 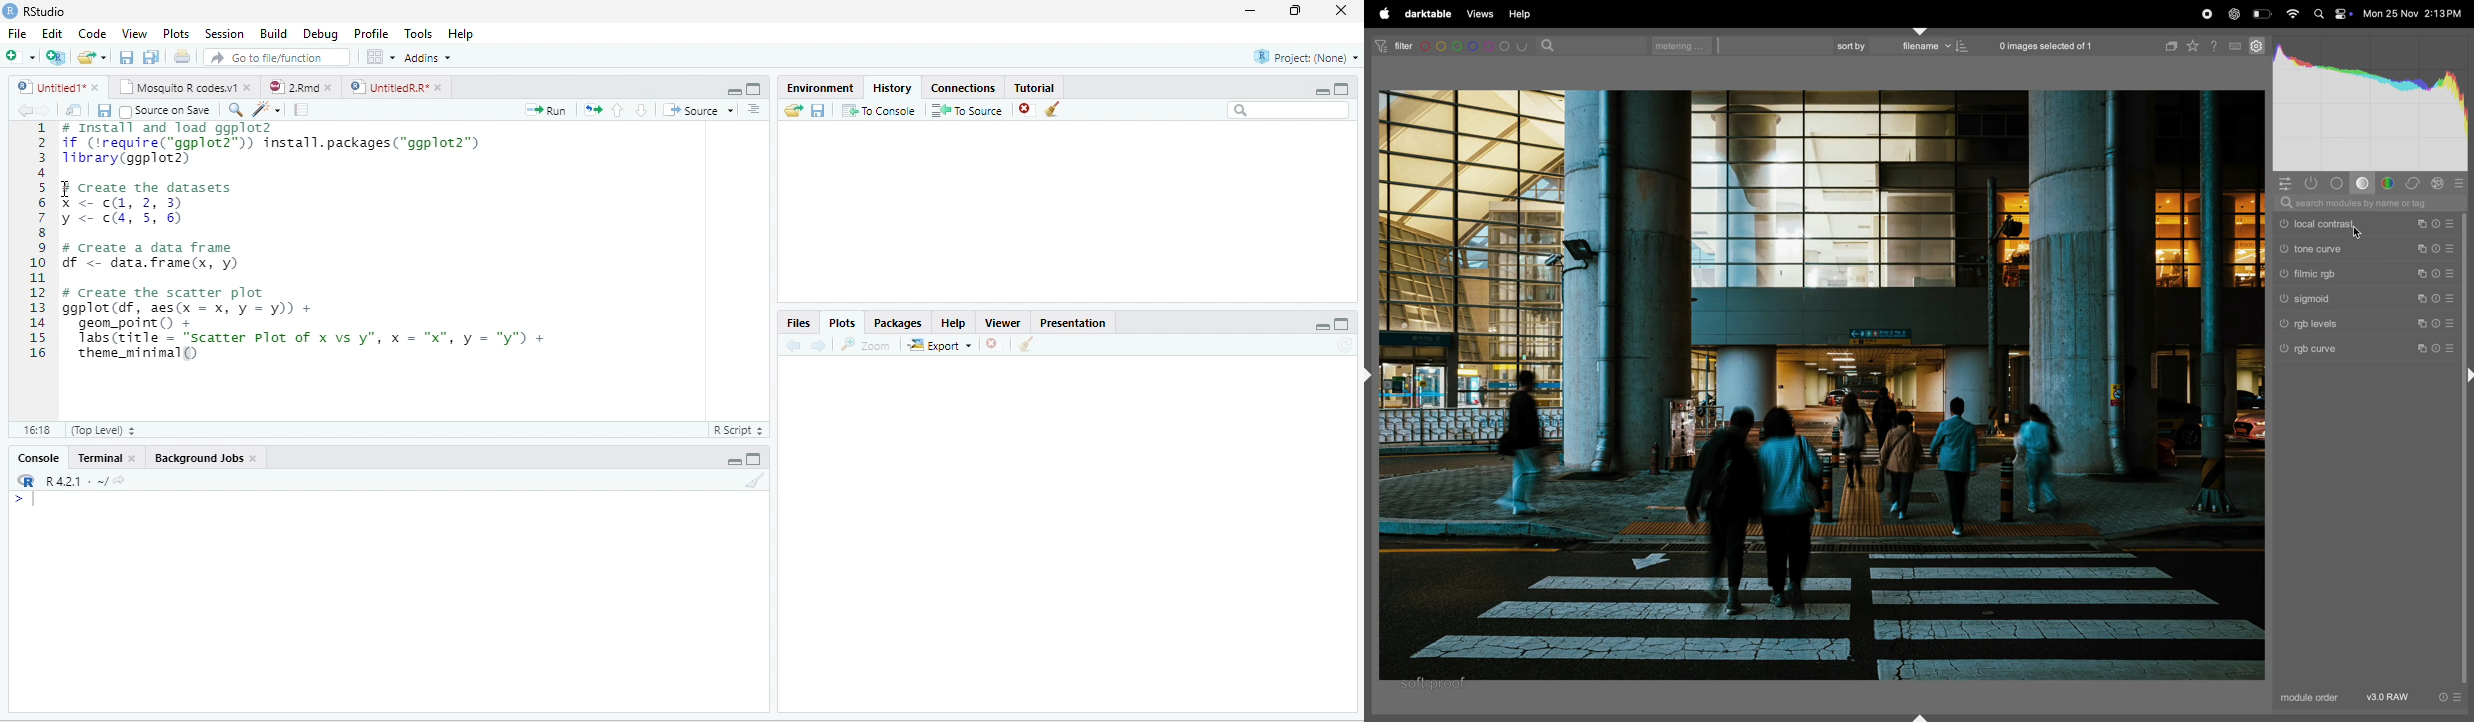 I want to click on Code, so click(x=91, y=33).